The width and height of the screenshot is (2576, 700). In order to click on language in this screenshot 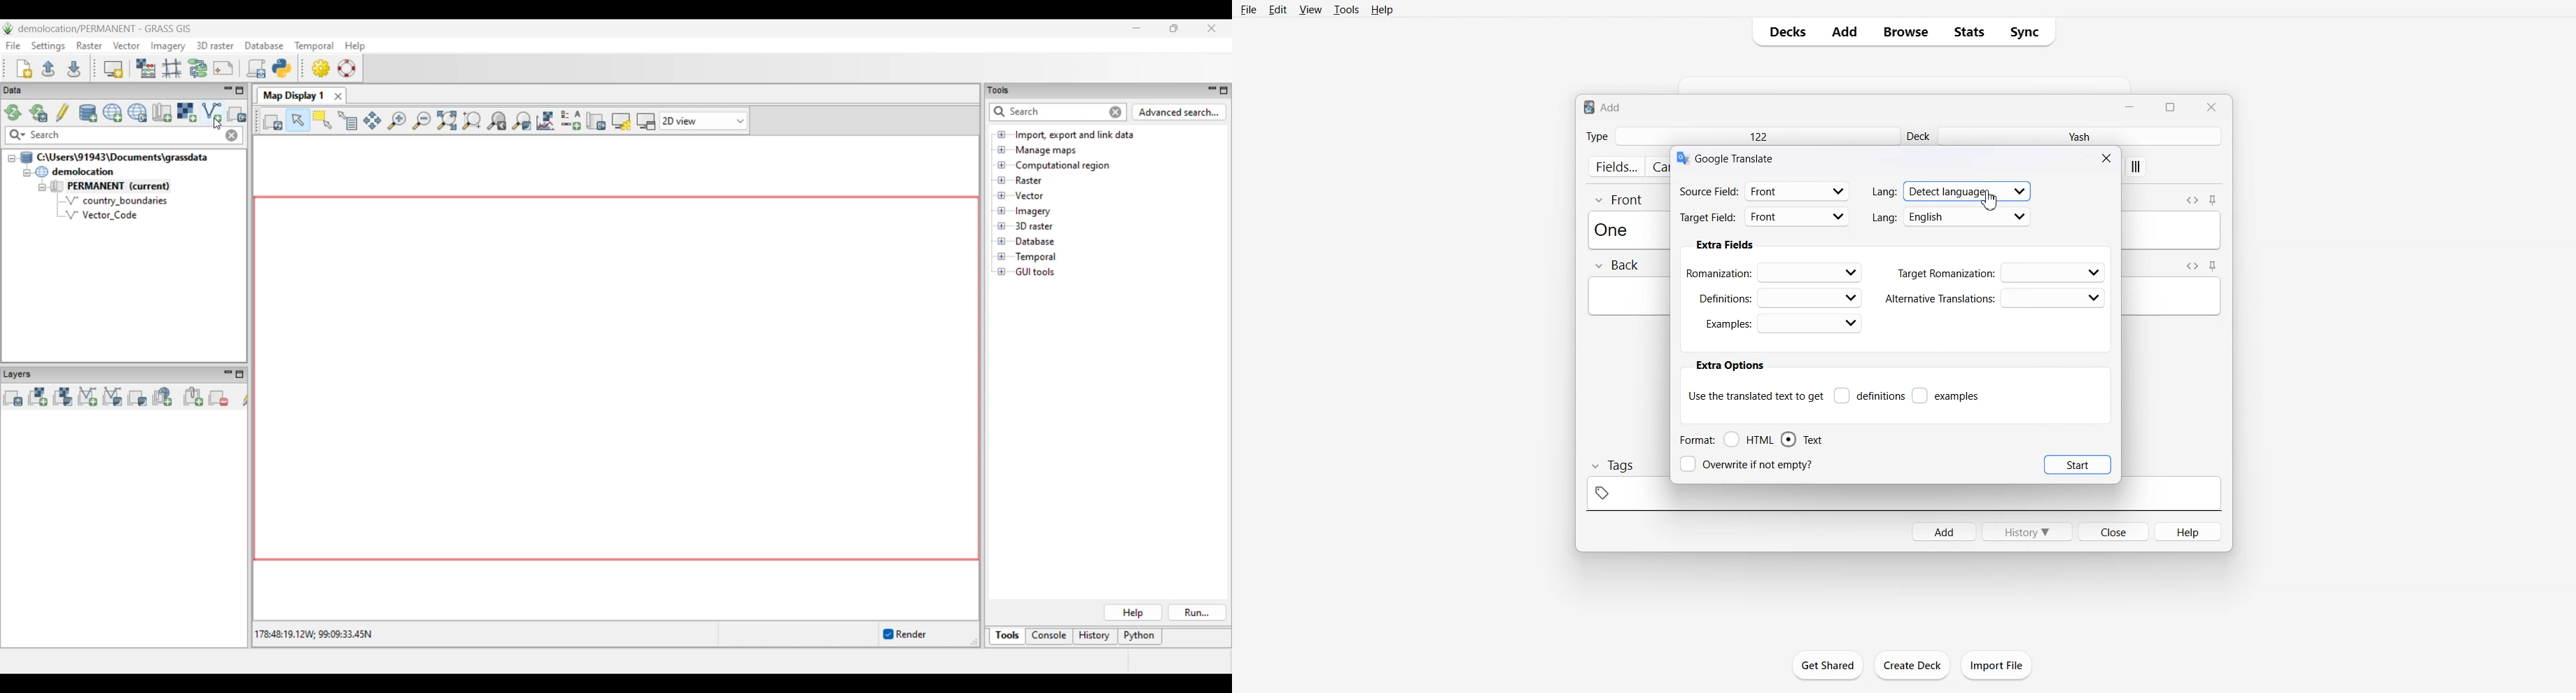, I will do `click(1952, 217)`.